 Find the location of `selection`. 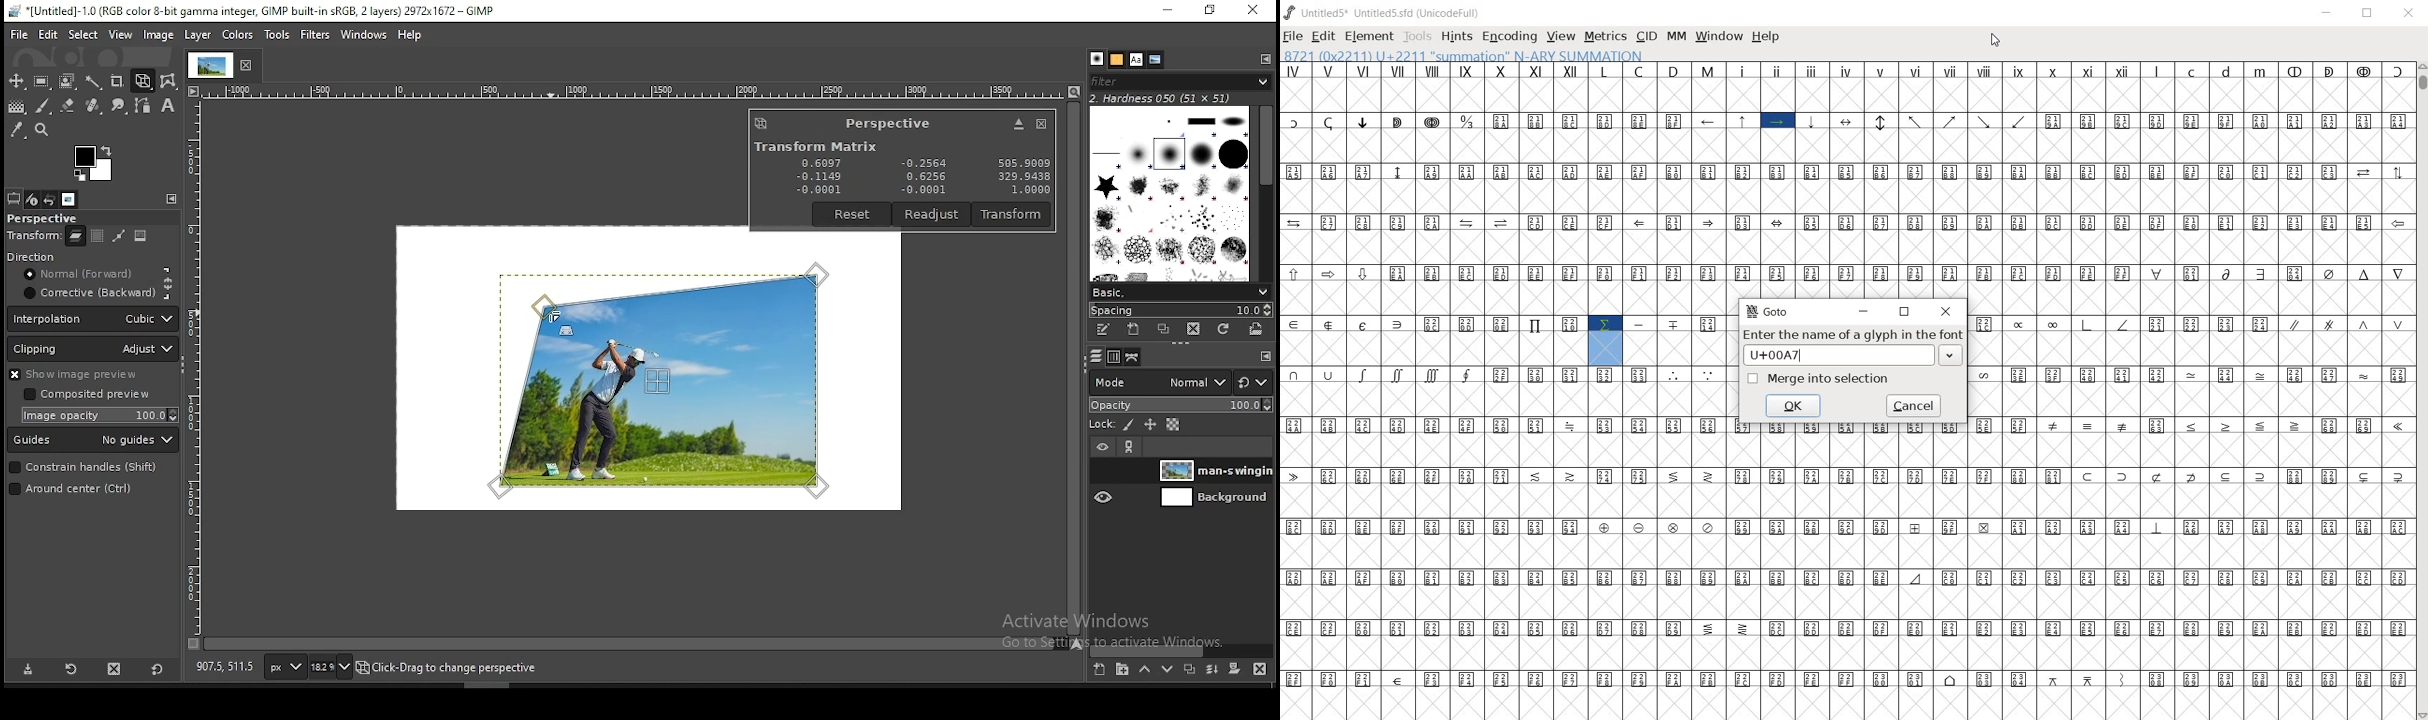

selection is located at coordinates (120, 236).